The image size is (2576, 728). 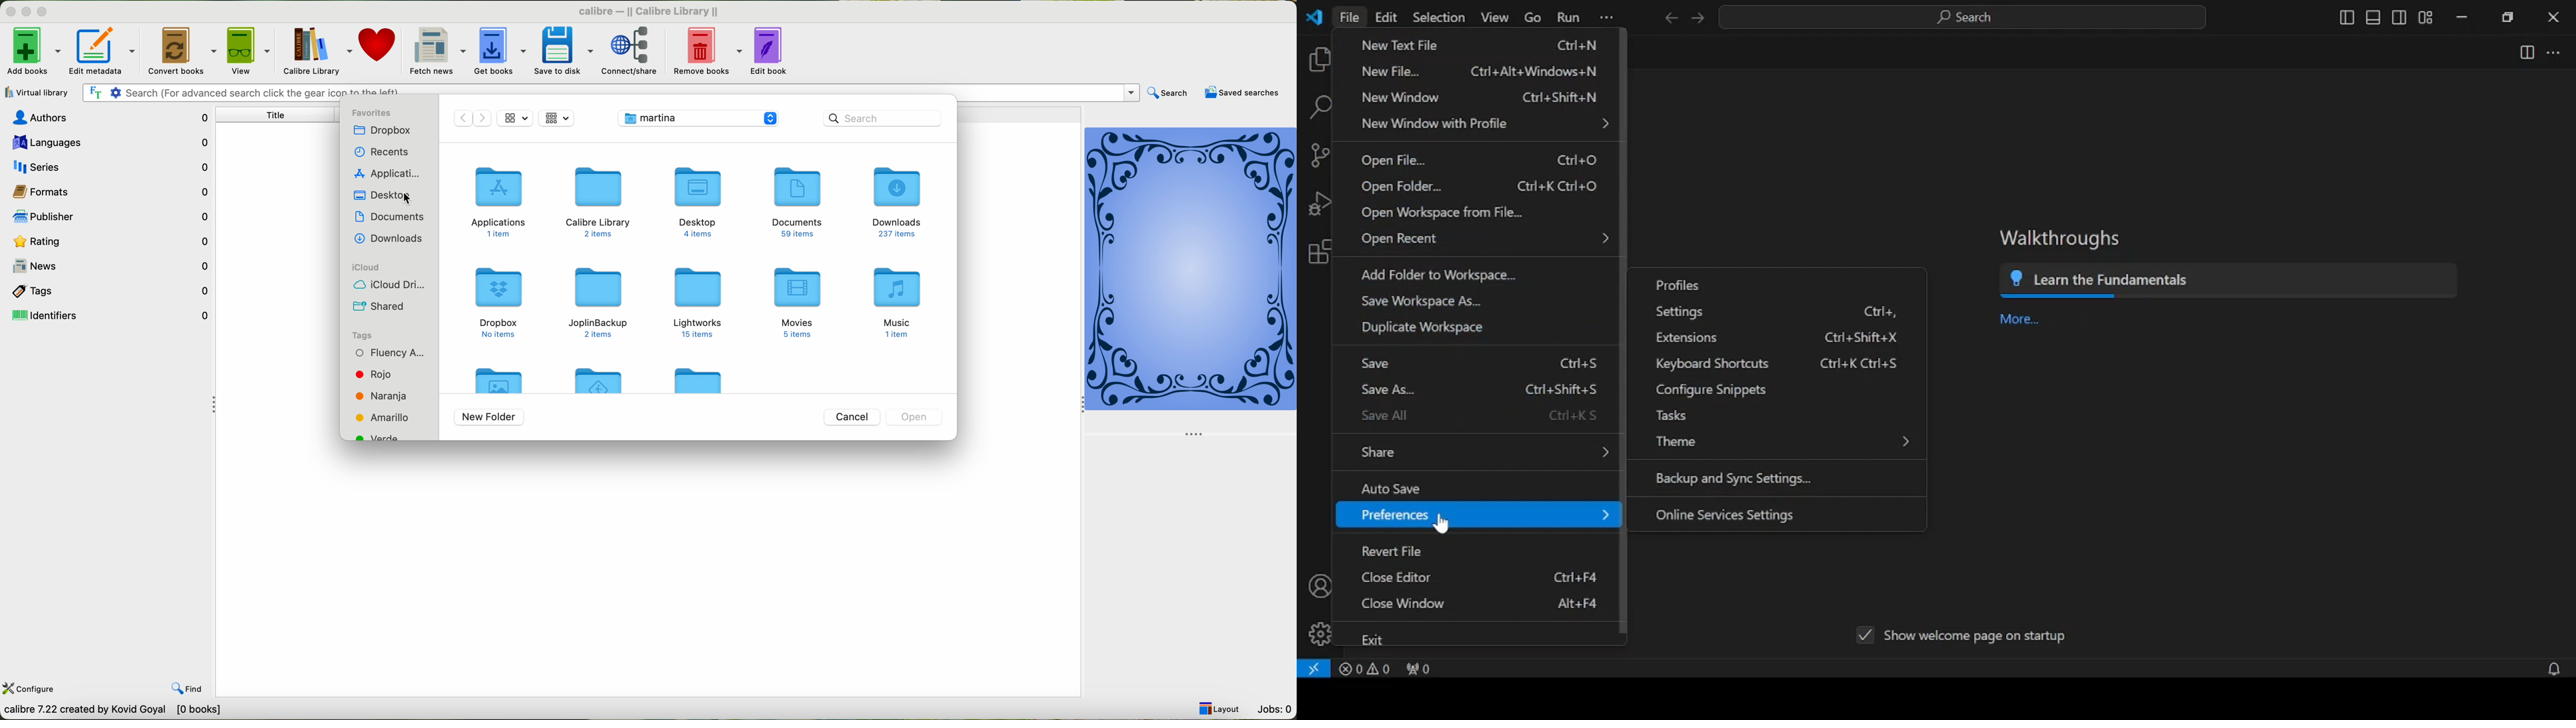 I want to click on cancel, so click(x=854, y=416).